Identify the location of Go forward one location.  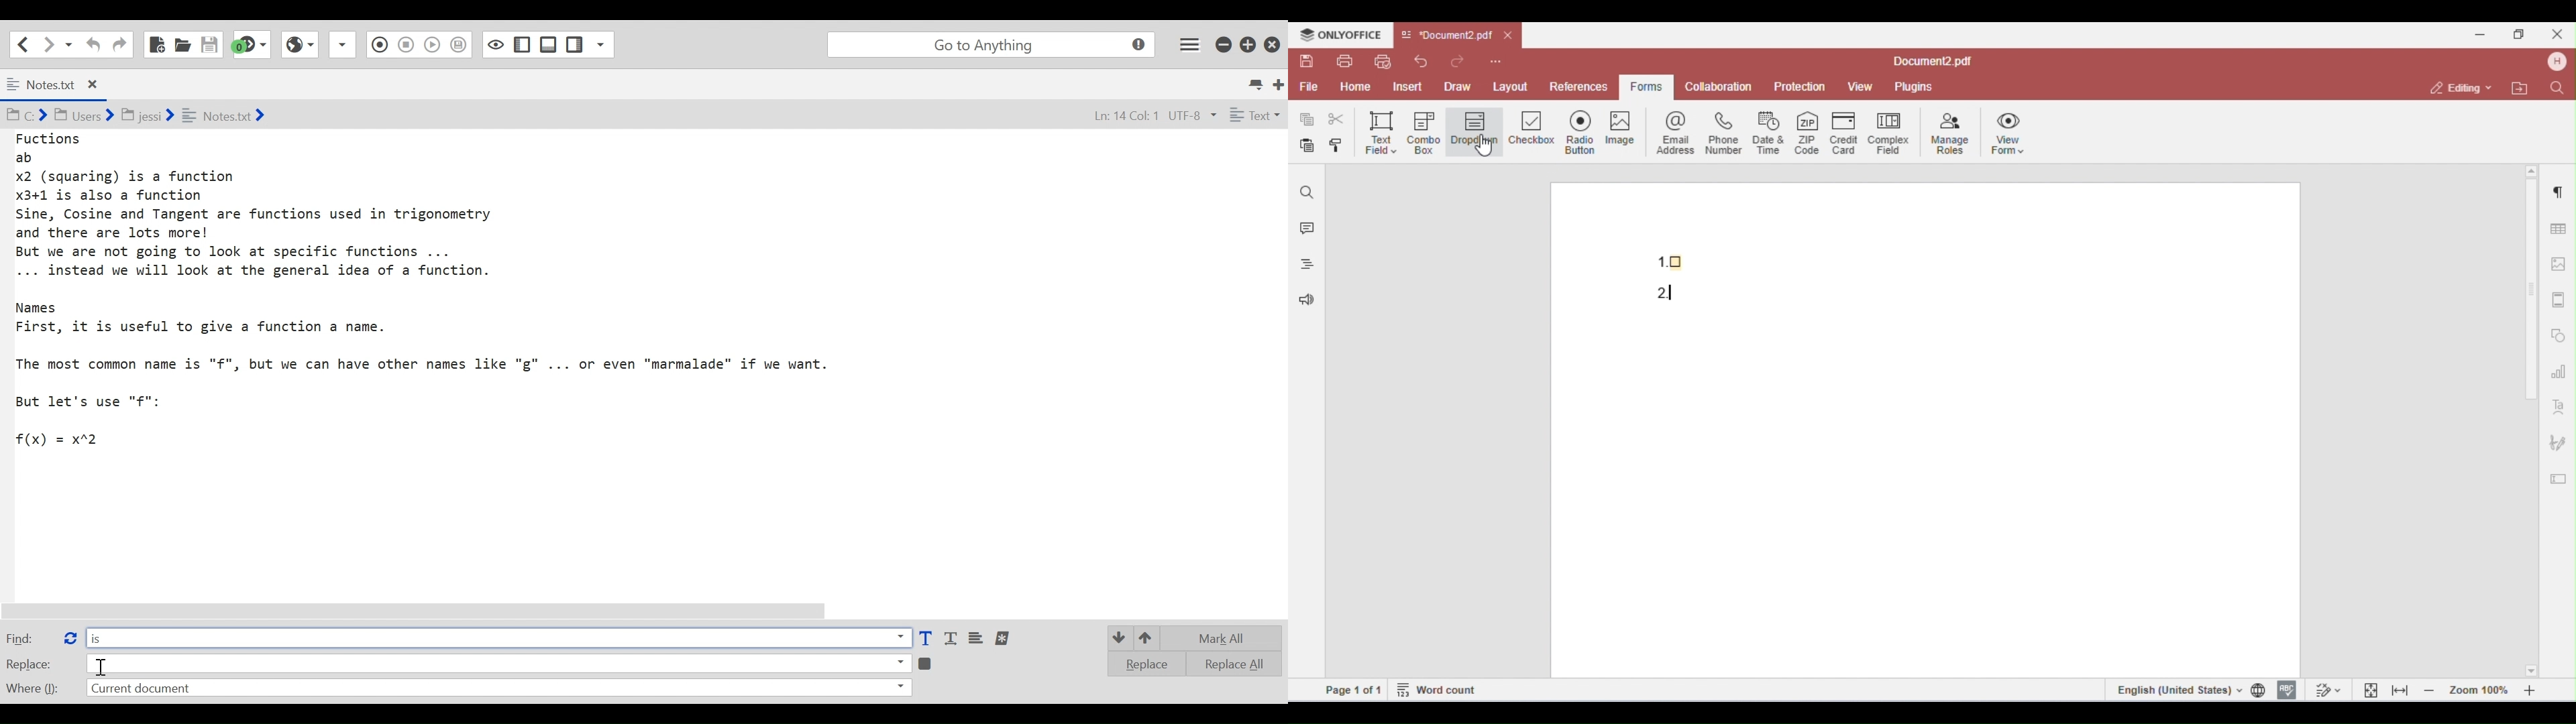
(50, 44).